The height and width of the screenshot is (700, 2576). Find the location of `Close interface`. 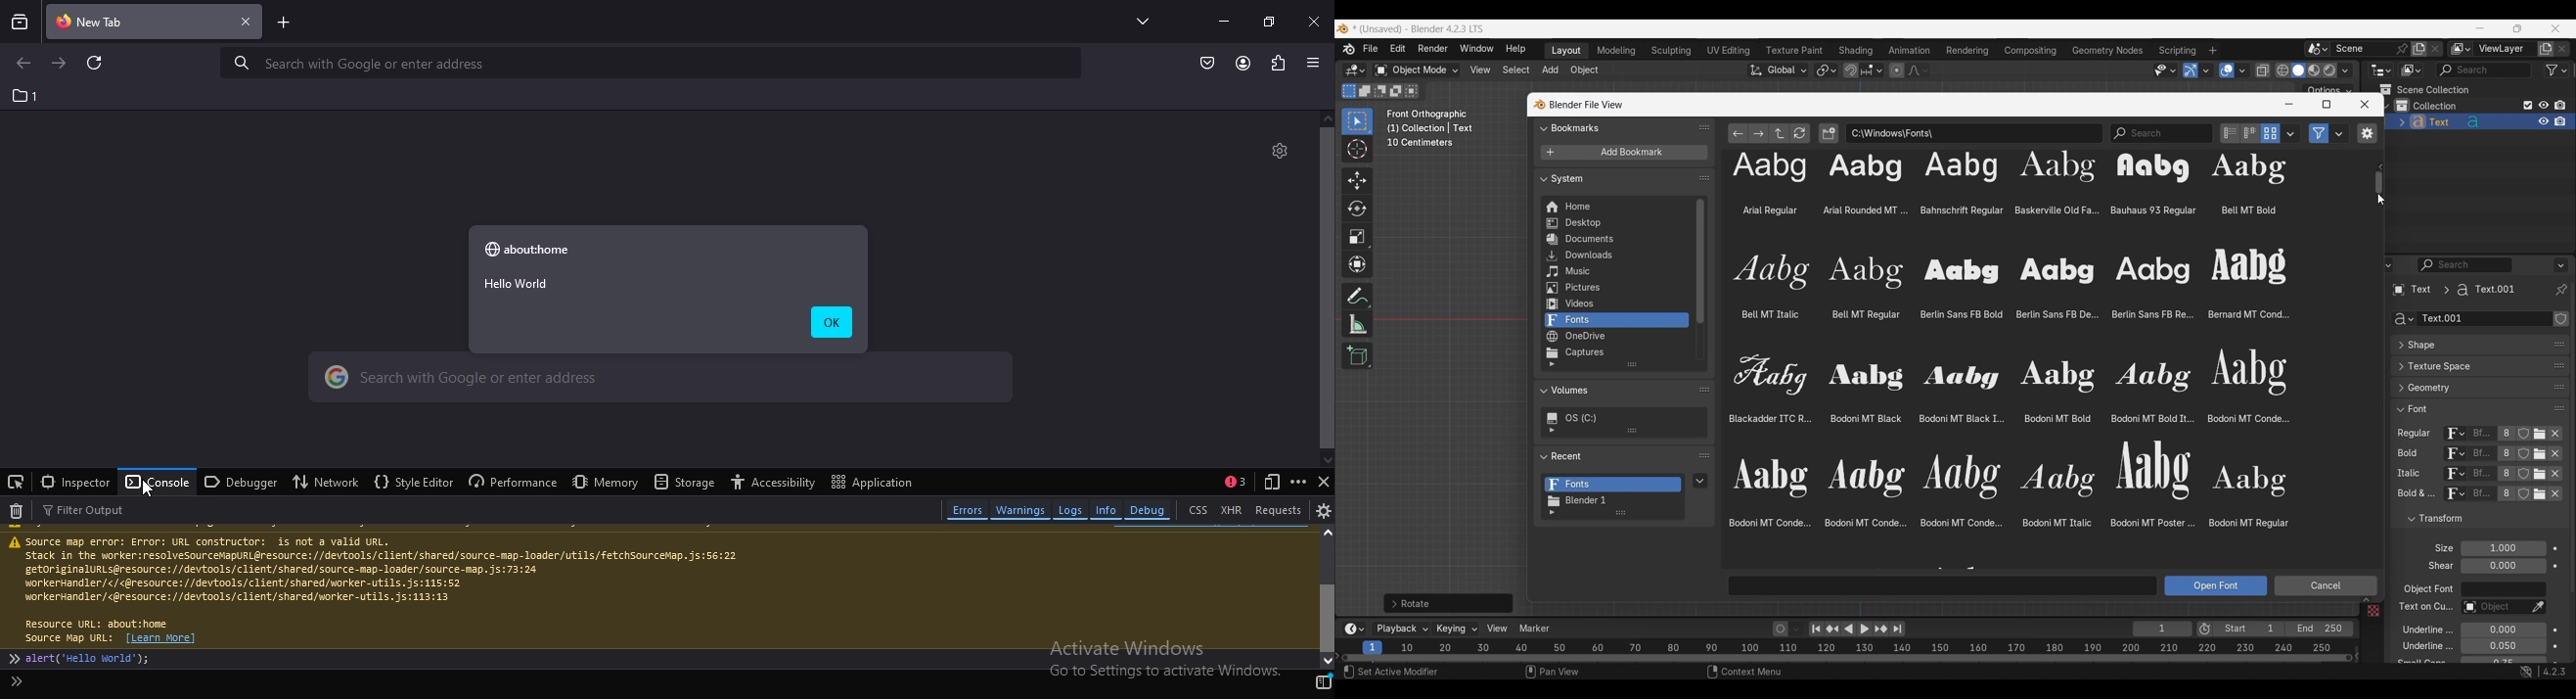

Close interface is located at coordinates (2556, 28).